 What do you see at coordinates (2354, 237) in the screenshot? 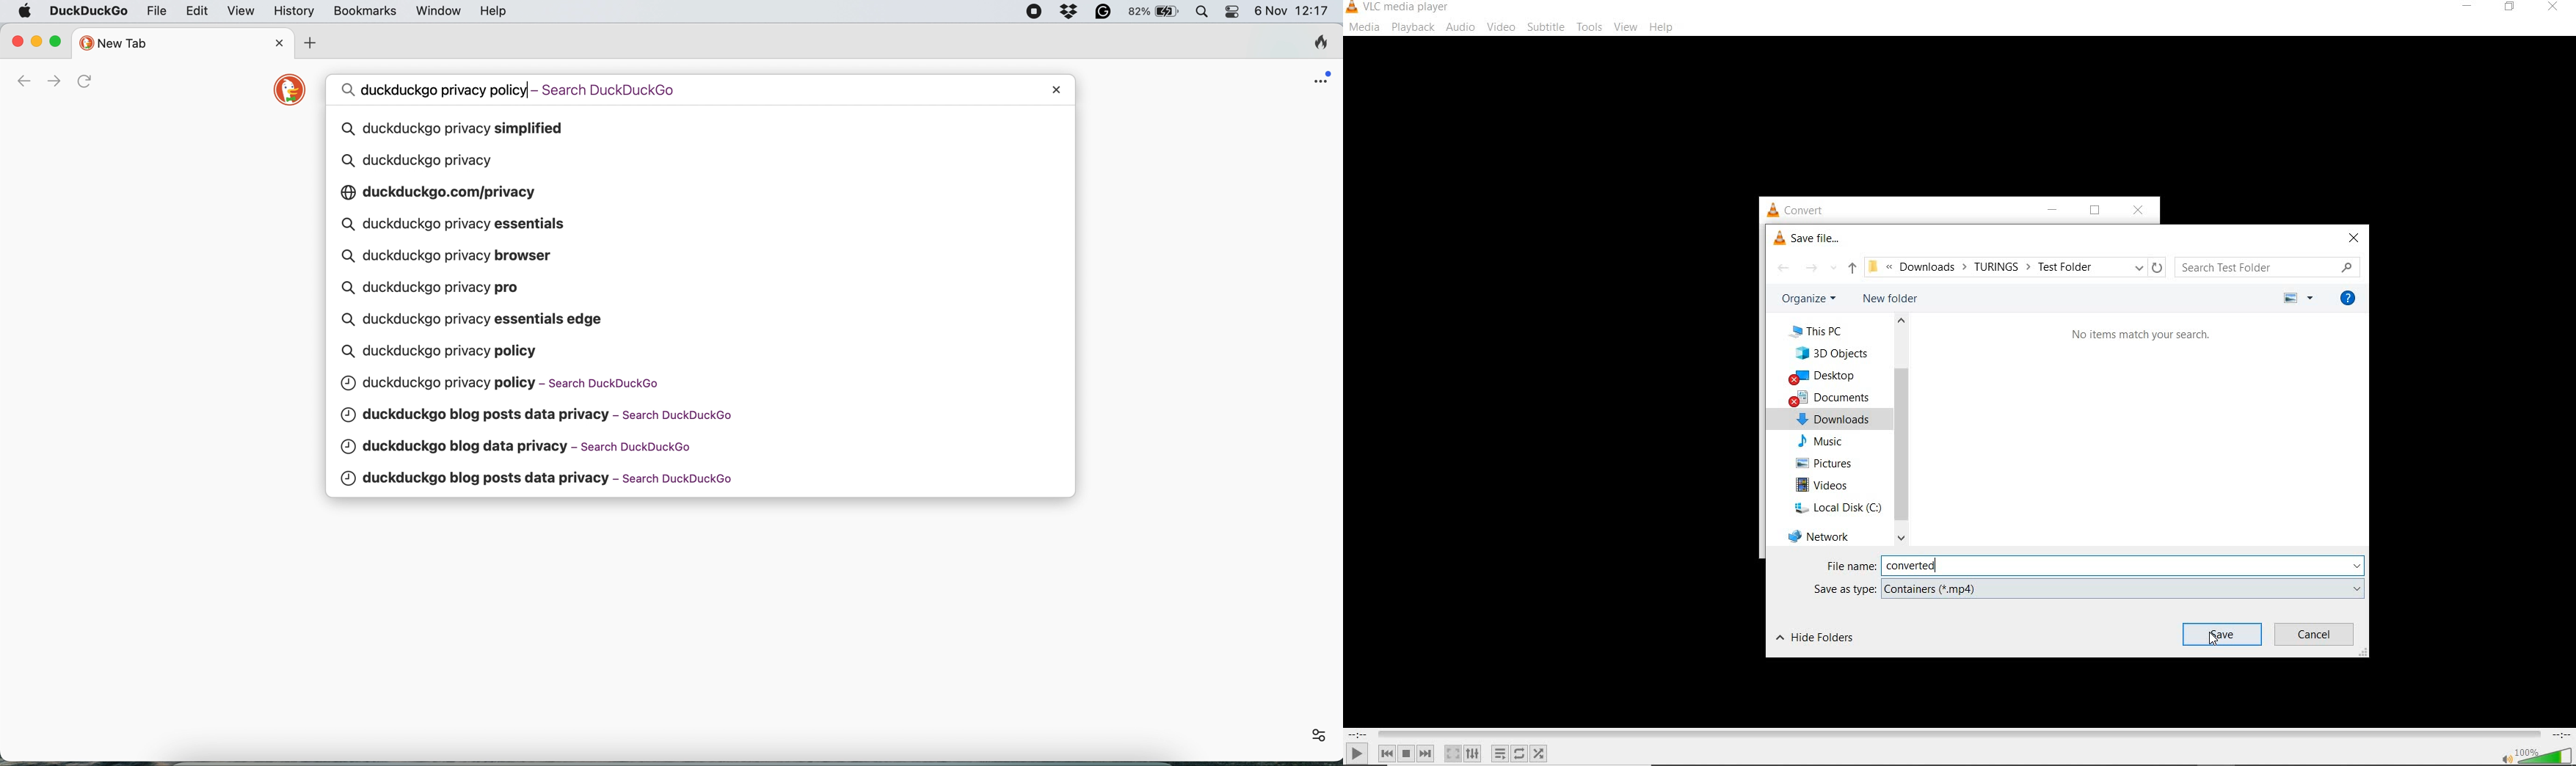
I see `close` at bounding box center [2354, 237].